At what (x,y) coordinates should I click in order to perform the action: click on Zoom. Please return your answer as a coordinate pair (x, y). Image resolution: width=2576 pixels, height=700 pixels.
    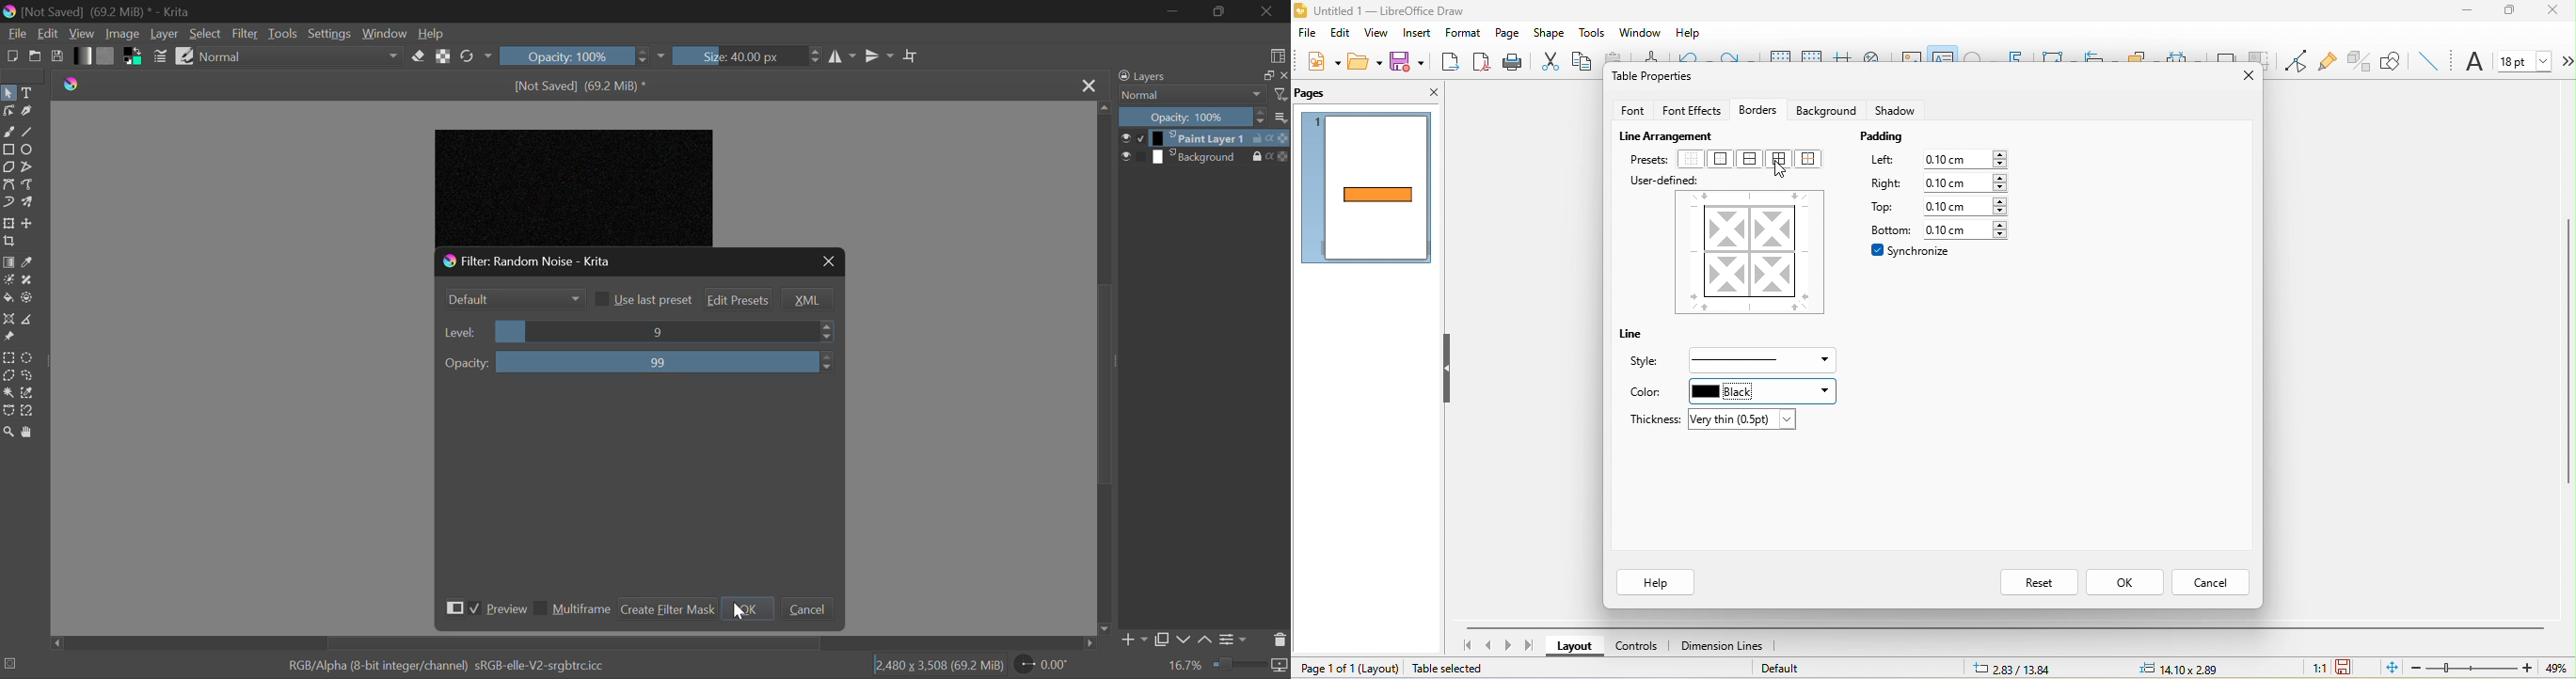
    Looking at the image, I should click on (1228, 667).